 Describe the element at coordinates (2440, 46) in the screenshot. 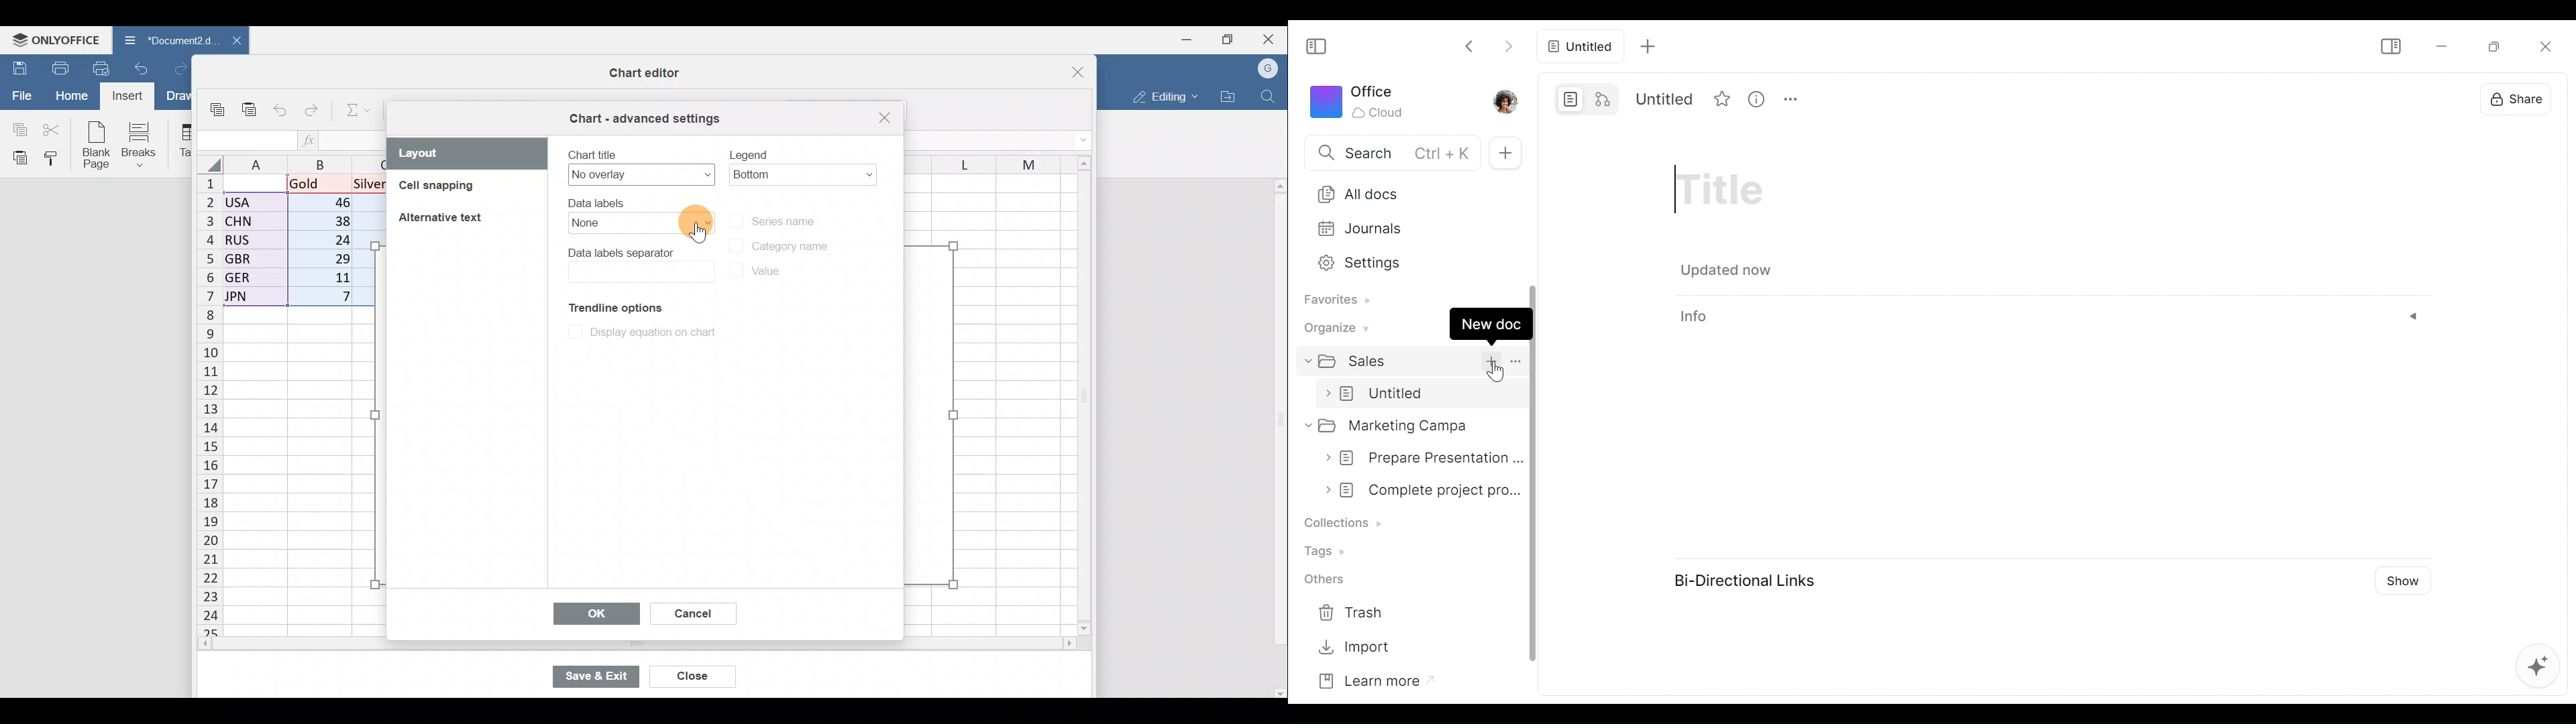

I see `minimize` at that location.